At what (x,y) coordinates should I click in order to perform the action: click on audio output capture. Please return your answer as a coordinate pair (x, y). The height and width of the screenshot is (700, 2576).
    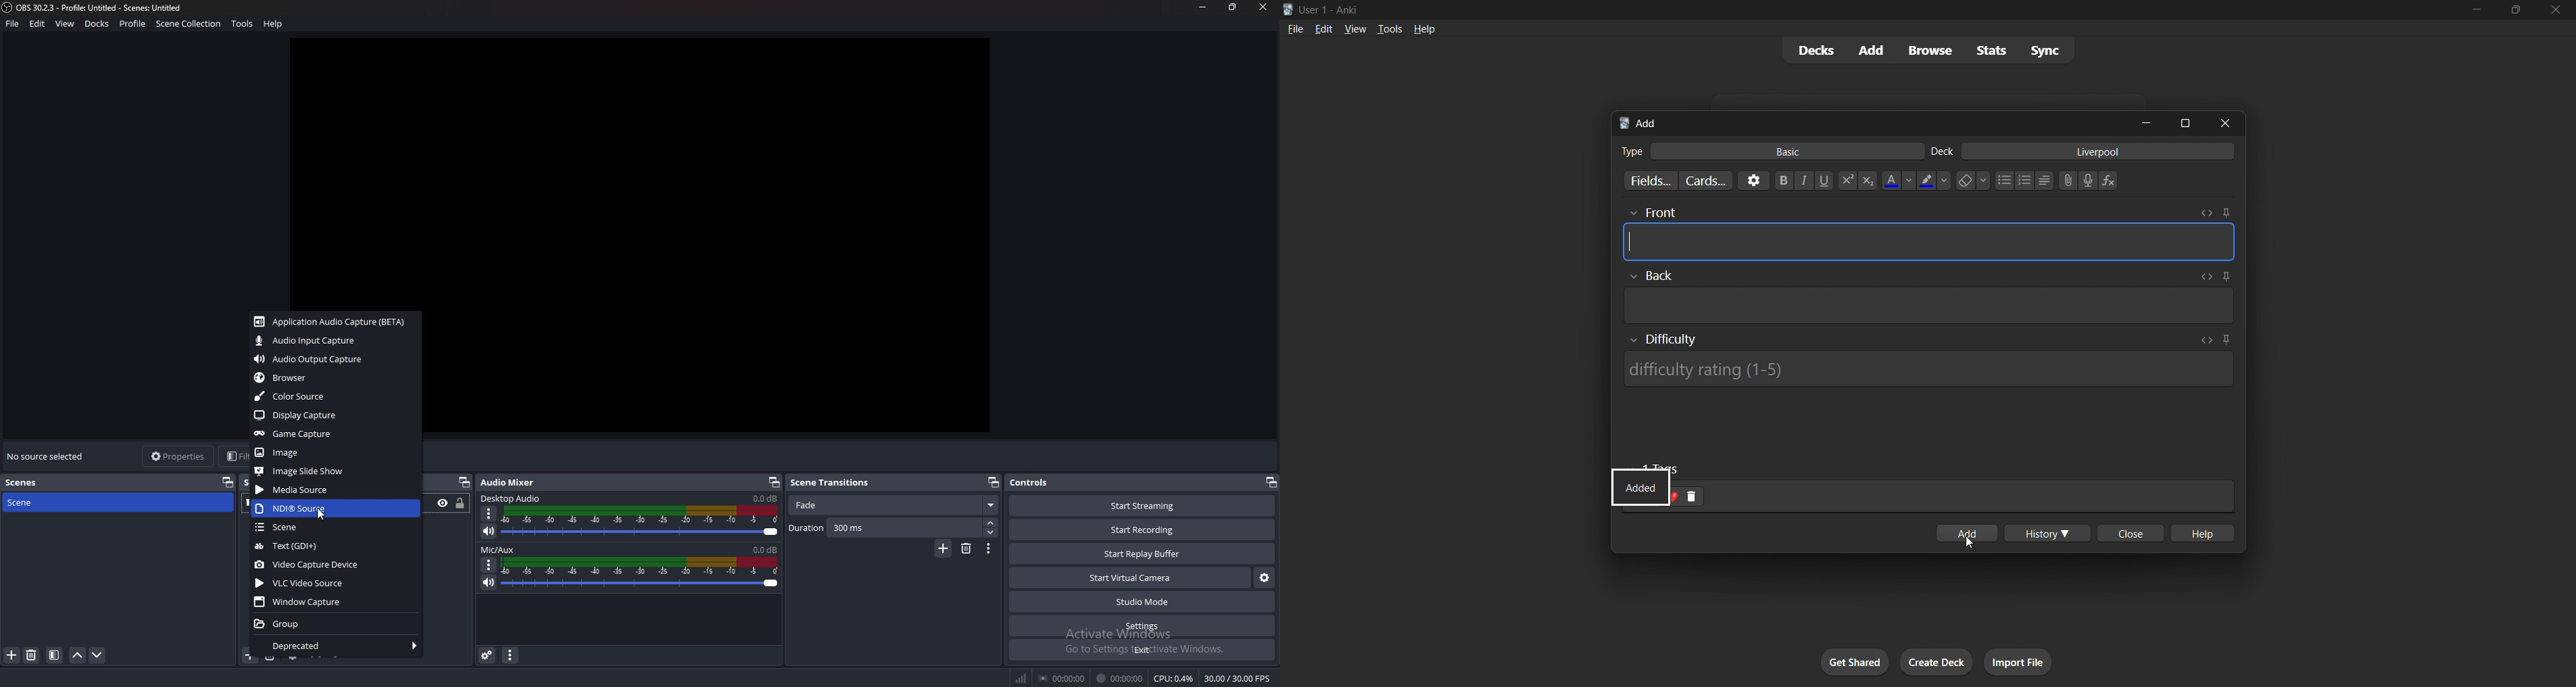
    Looking at the image, I should click on (335, 359).